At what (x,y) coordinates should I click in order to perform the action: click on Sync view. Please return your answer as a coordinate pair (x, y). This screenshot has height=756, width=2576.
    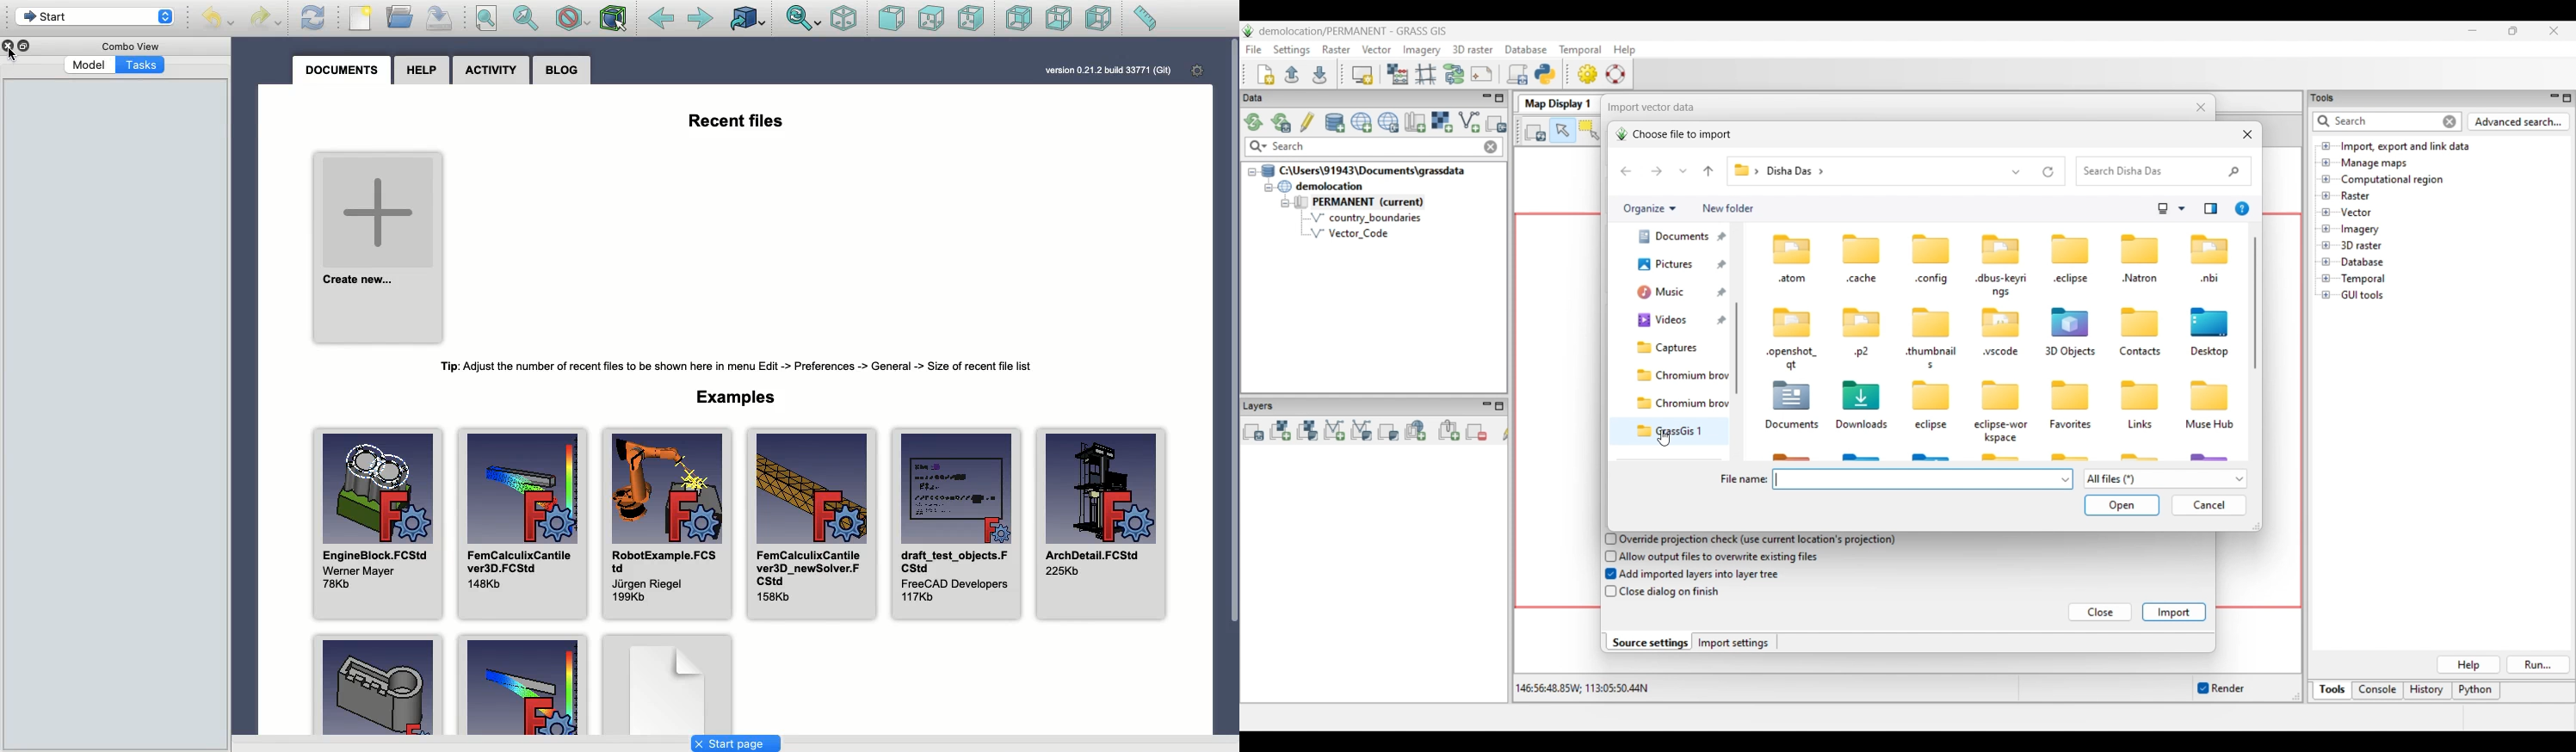
    Looking at the image, I should click on (803, 18).